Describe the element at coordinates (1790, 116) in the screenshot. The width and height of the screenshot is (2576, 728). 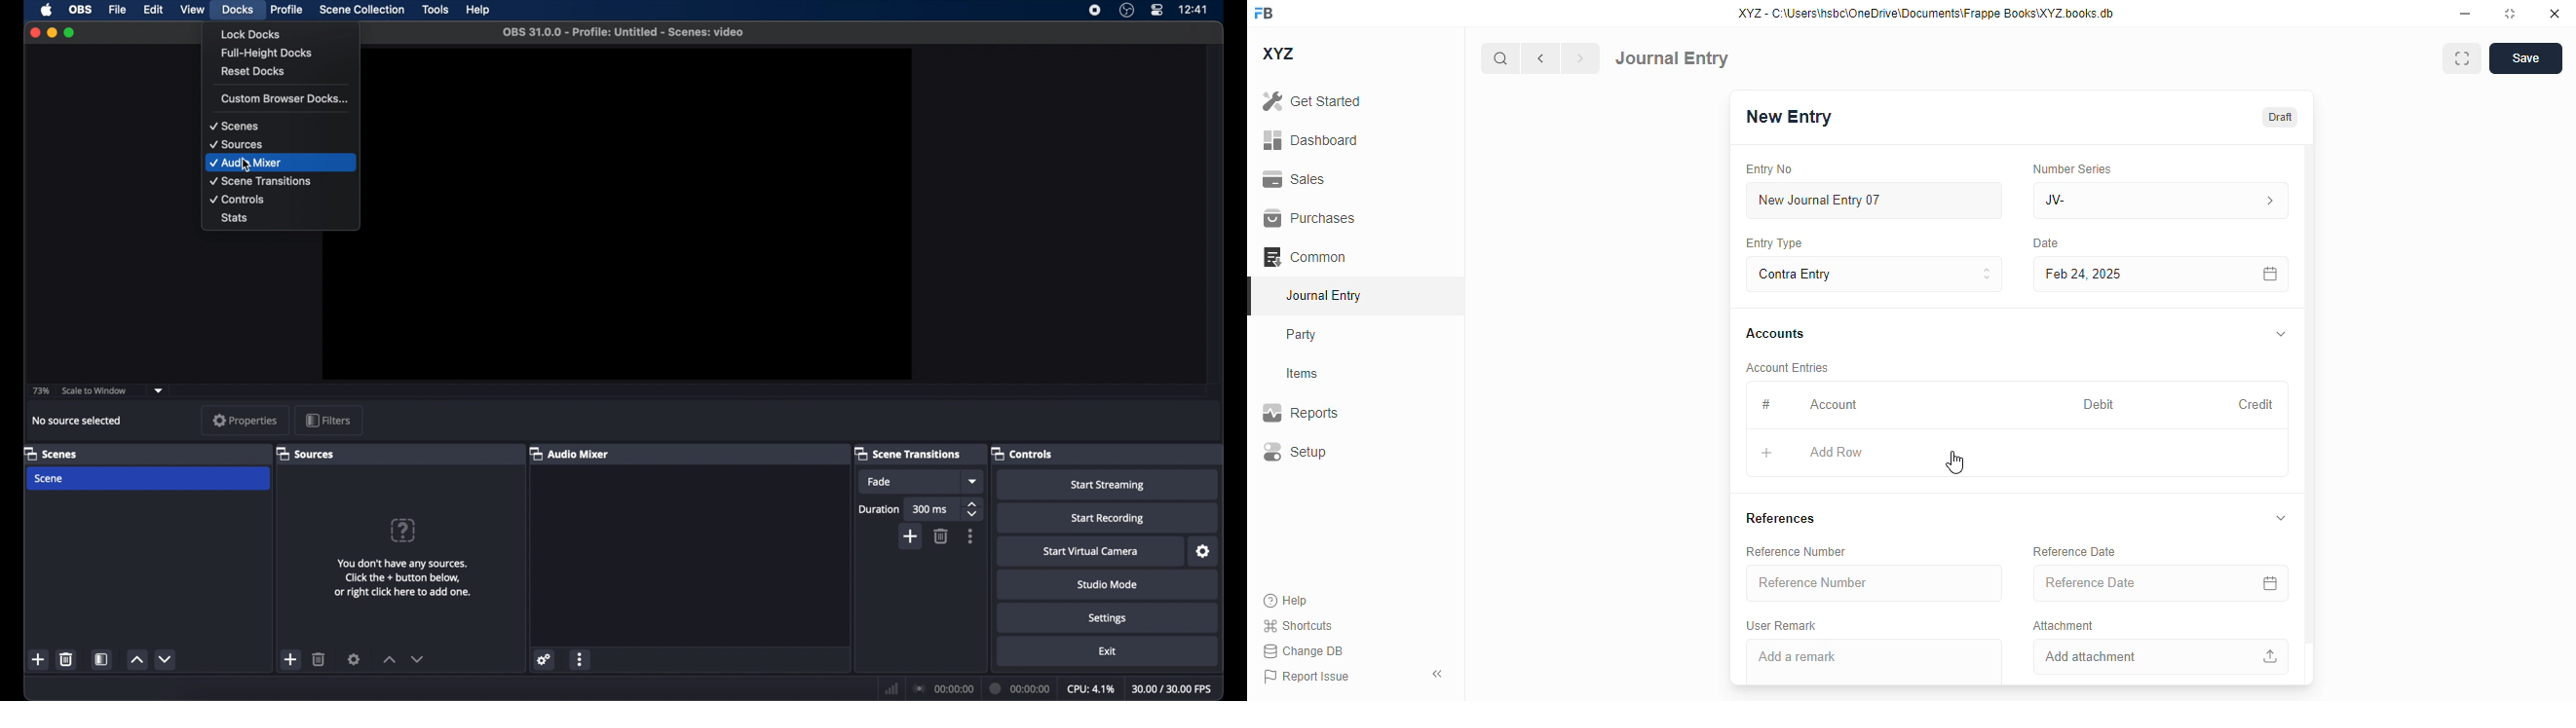
I see `new entry` at that location.